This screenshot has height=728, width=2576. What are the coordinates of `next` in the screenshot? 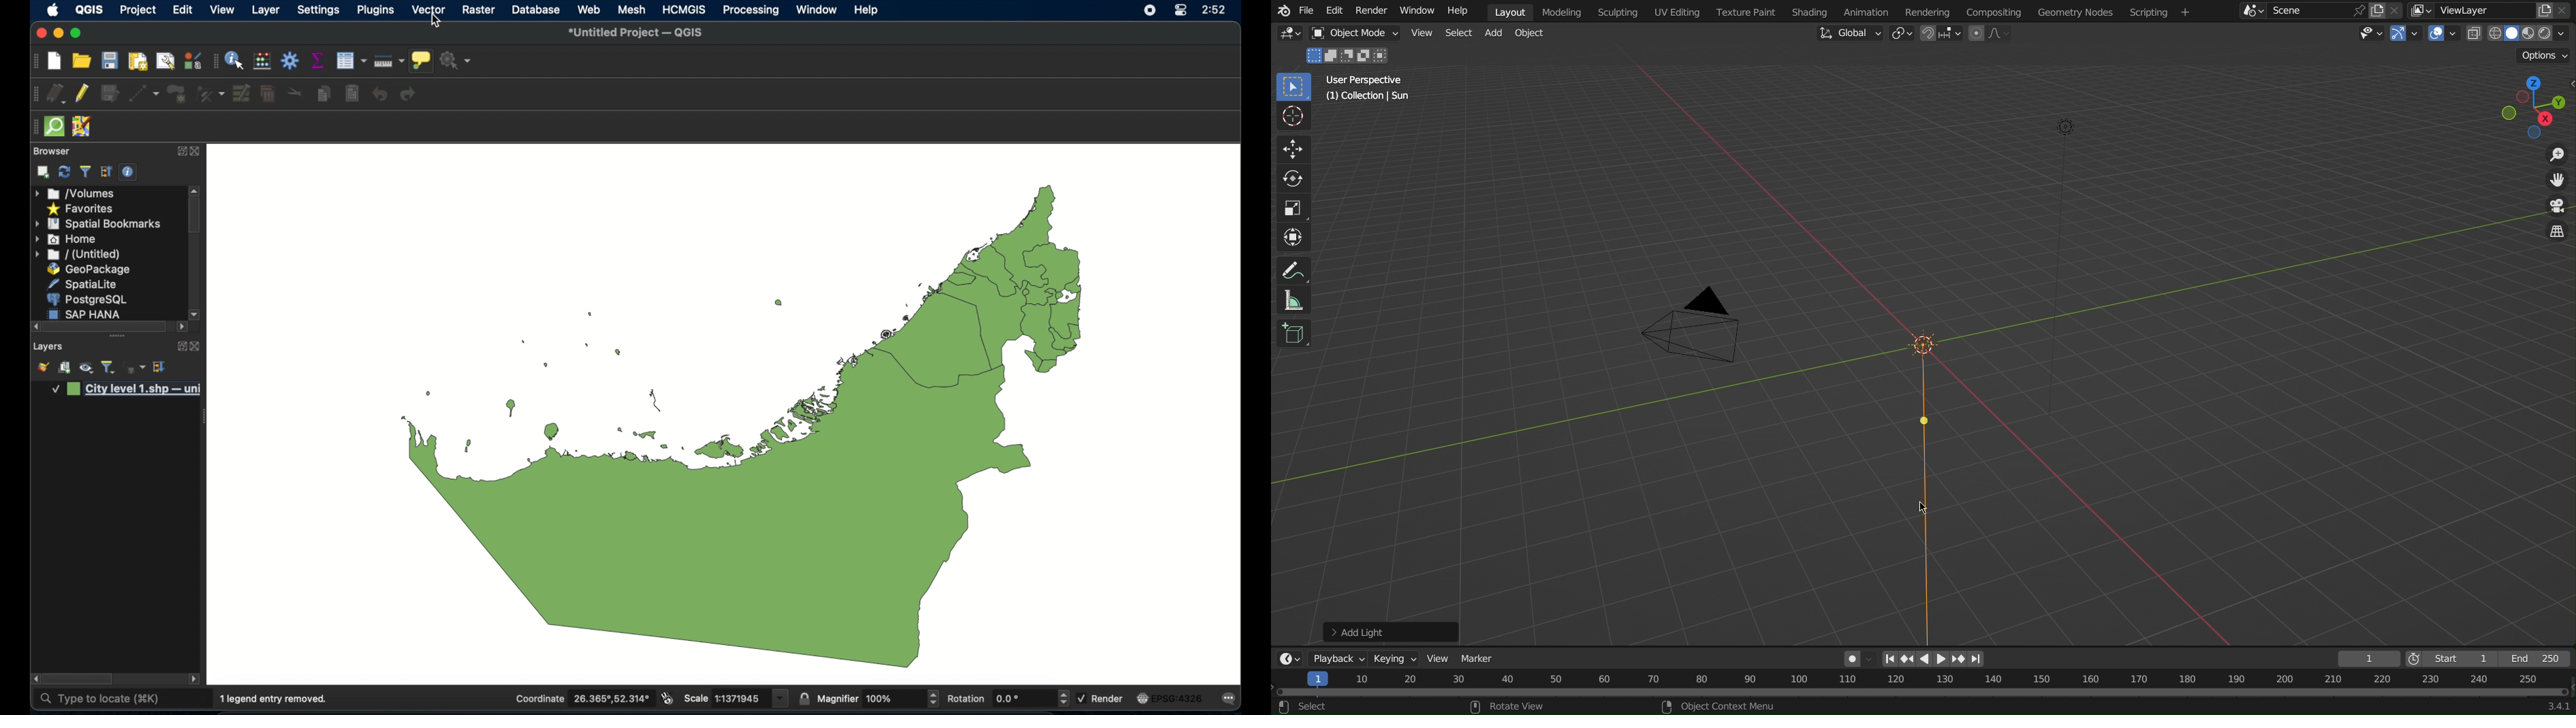 It's located at (1977, 660).